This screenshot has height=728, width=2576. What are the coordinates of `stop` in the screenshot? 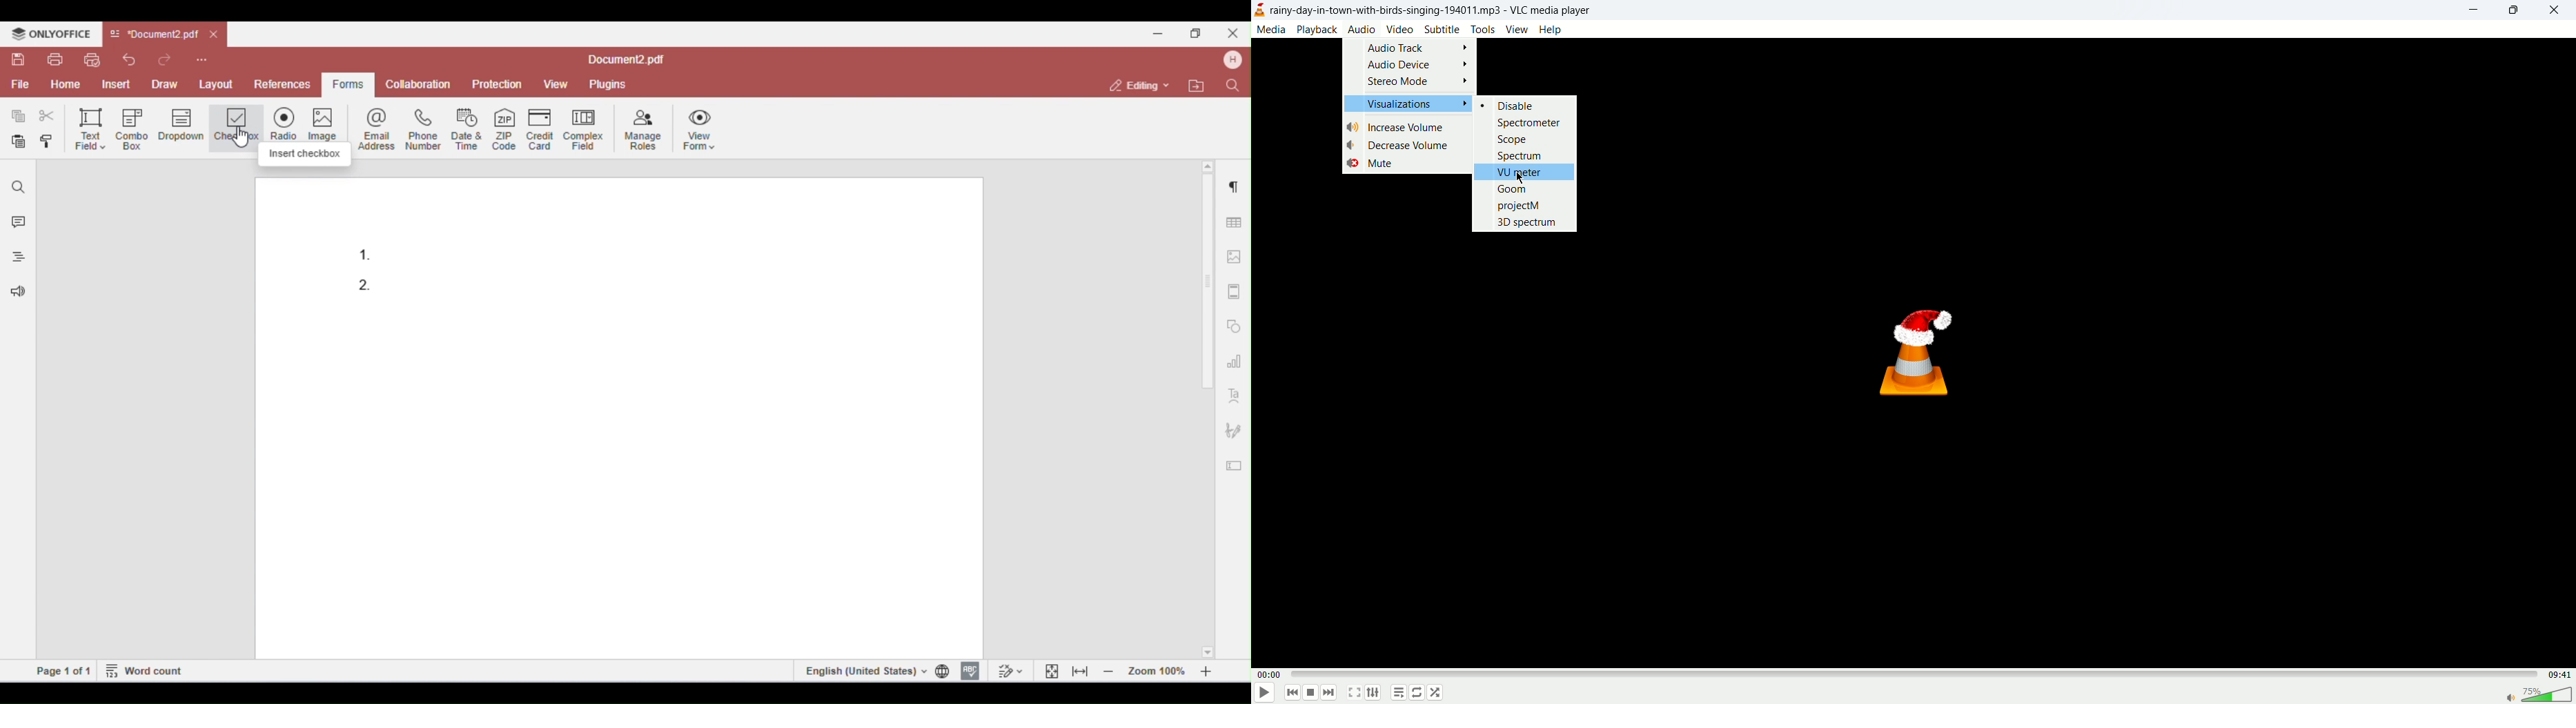 It's located at (1312, 693).